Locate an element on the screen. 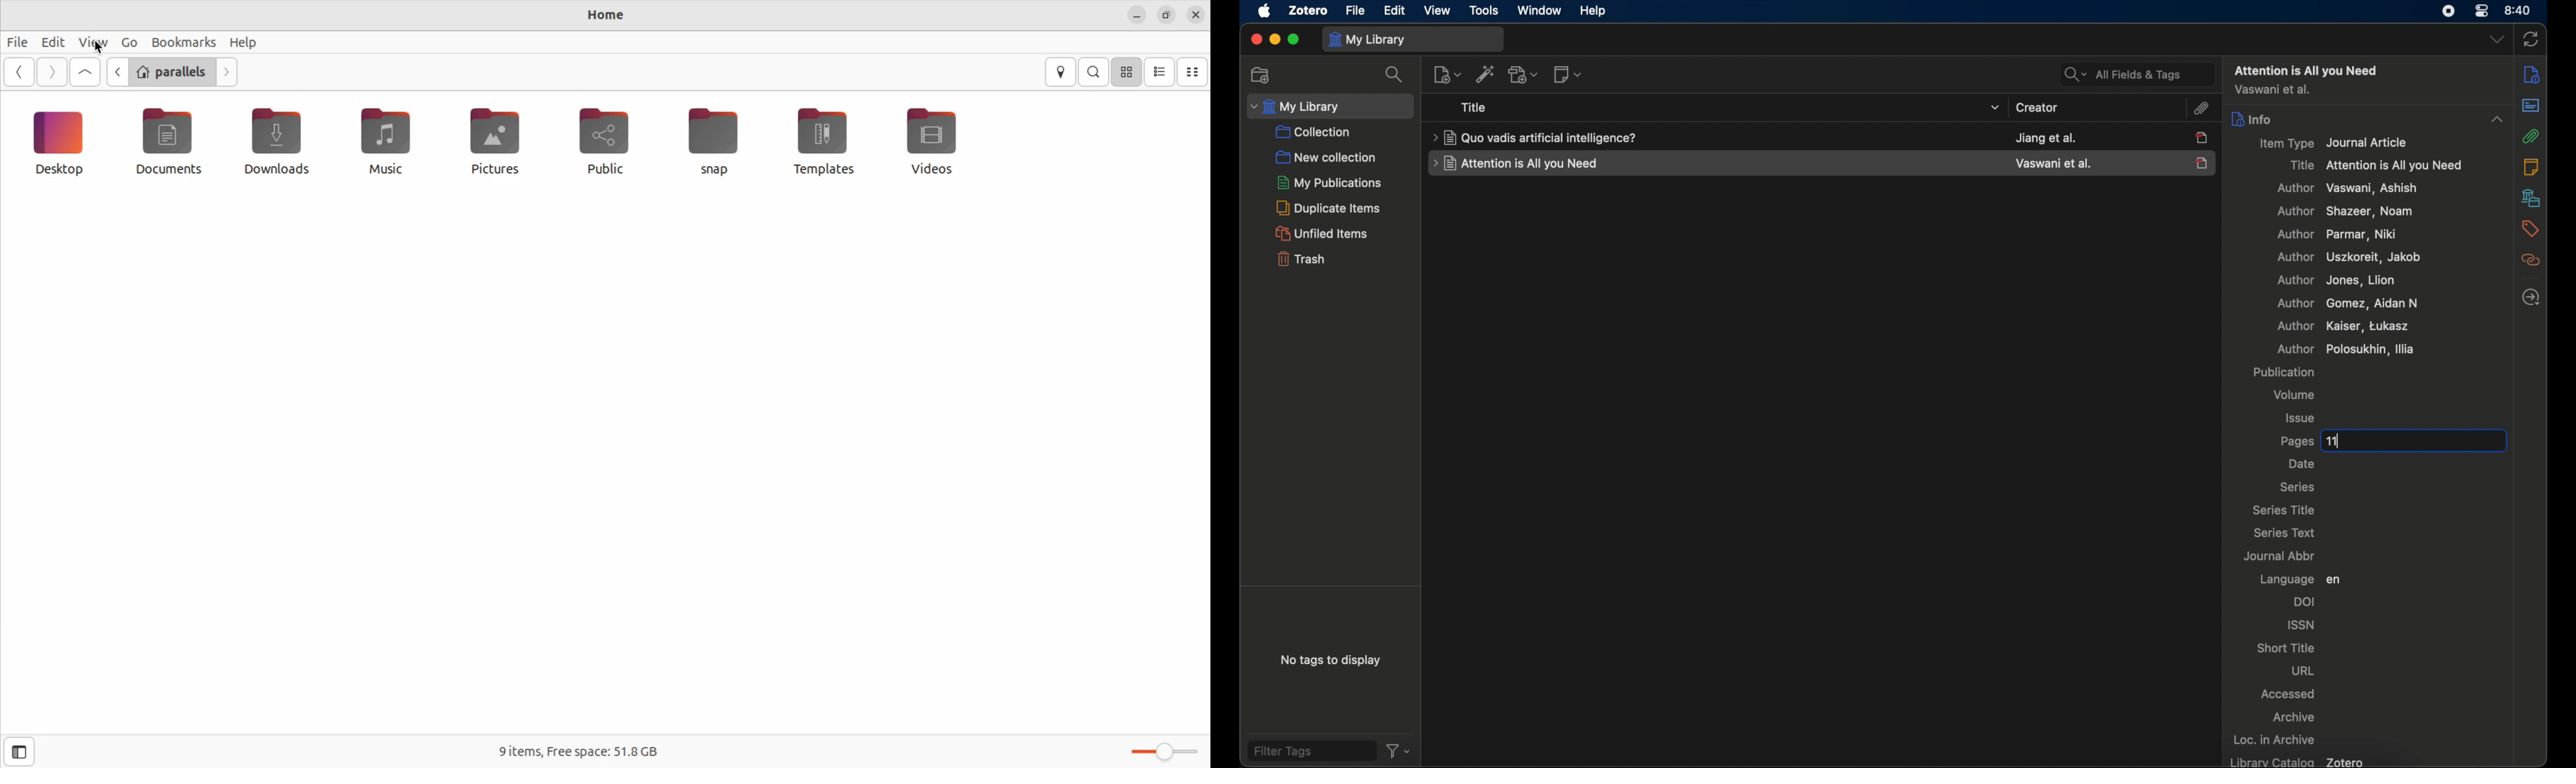 The image size is (2576, 784). new notes is located at coordinates (1568, 75).